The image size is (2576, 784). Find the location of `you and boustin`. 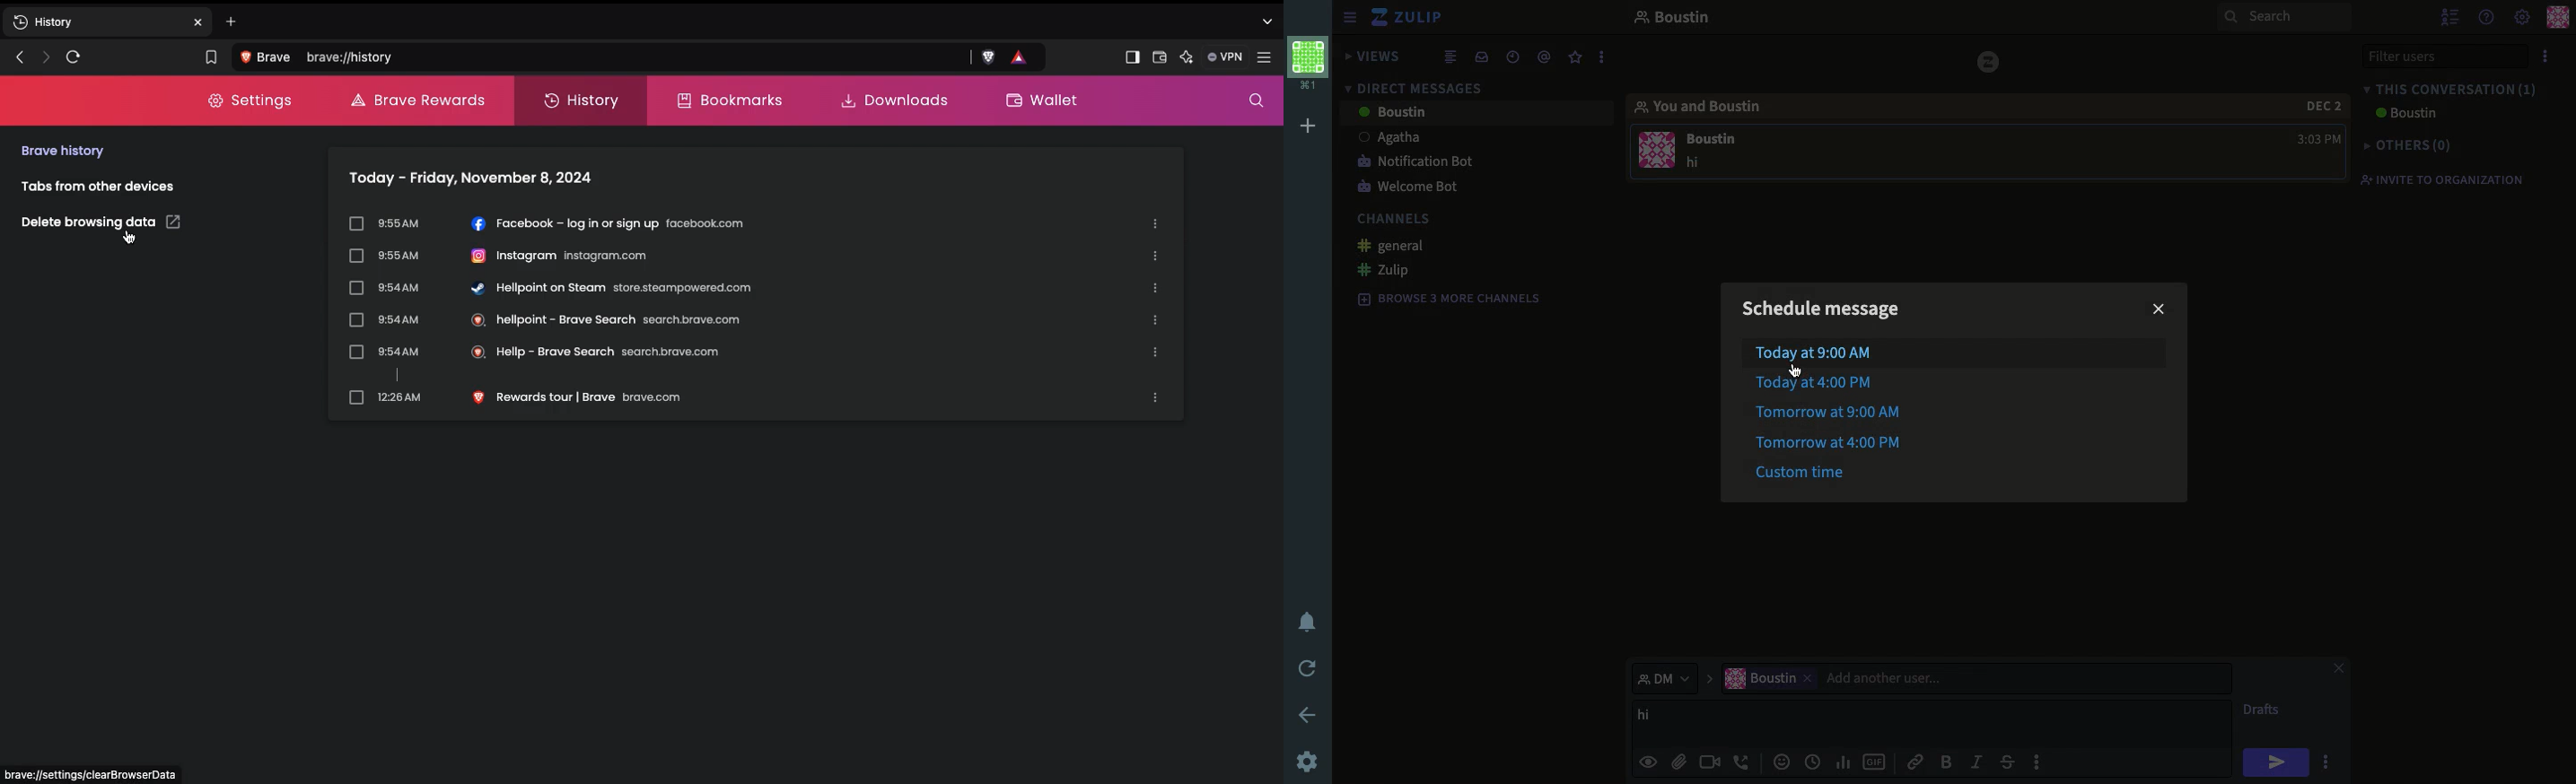

you and boustin is located at coordinates (1708, 105).